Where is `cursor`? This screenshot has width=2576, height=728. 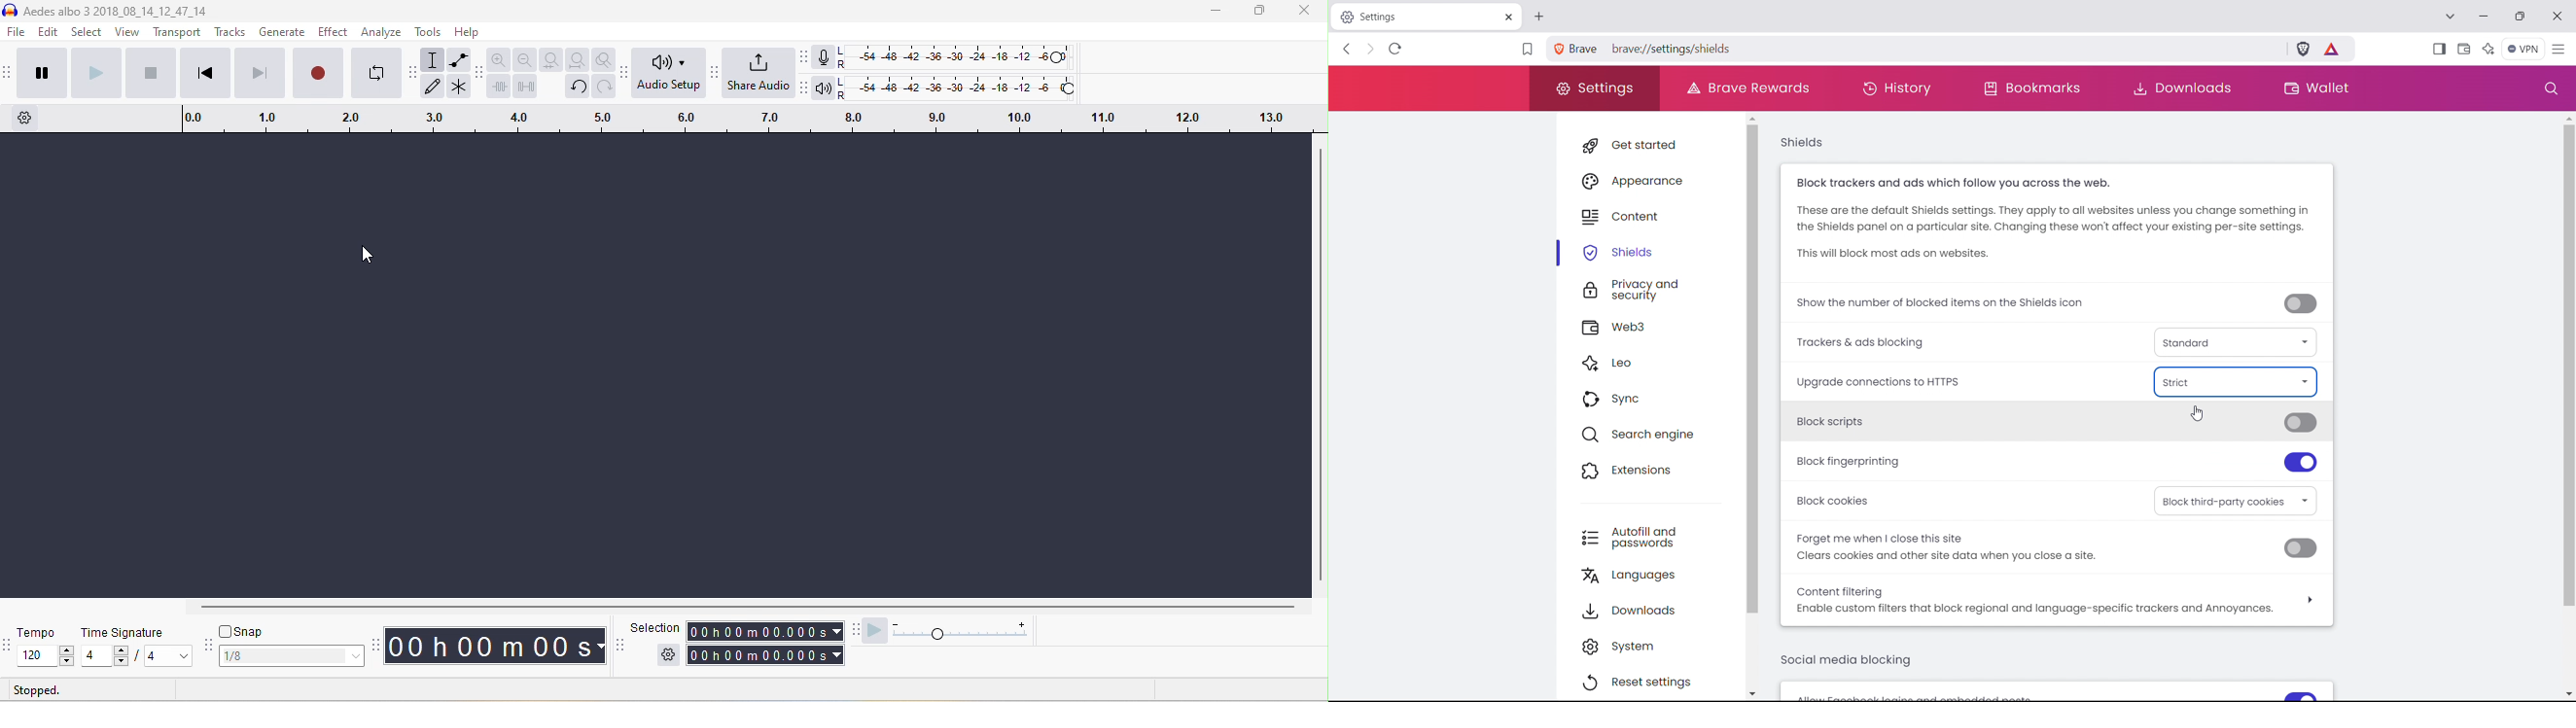 cursor is located at coordinates (367, 255).